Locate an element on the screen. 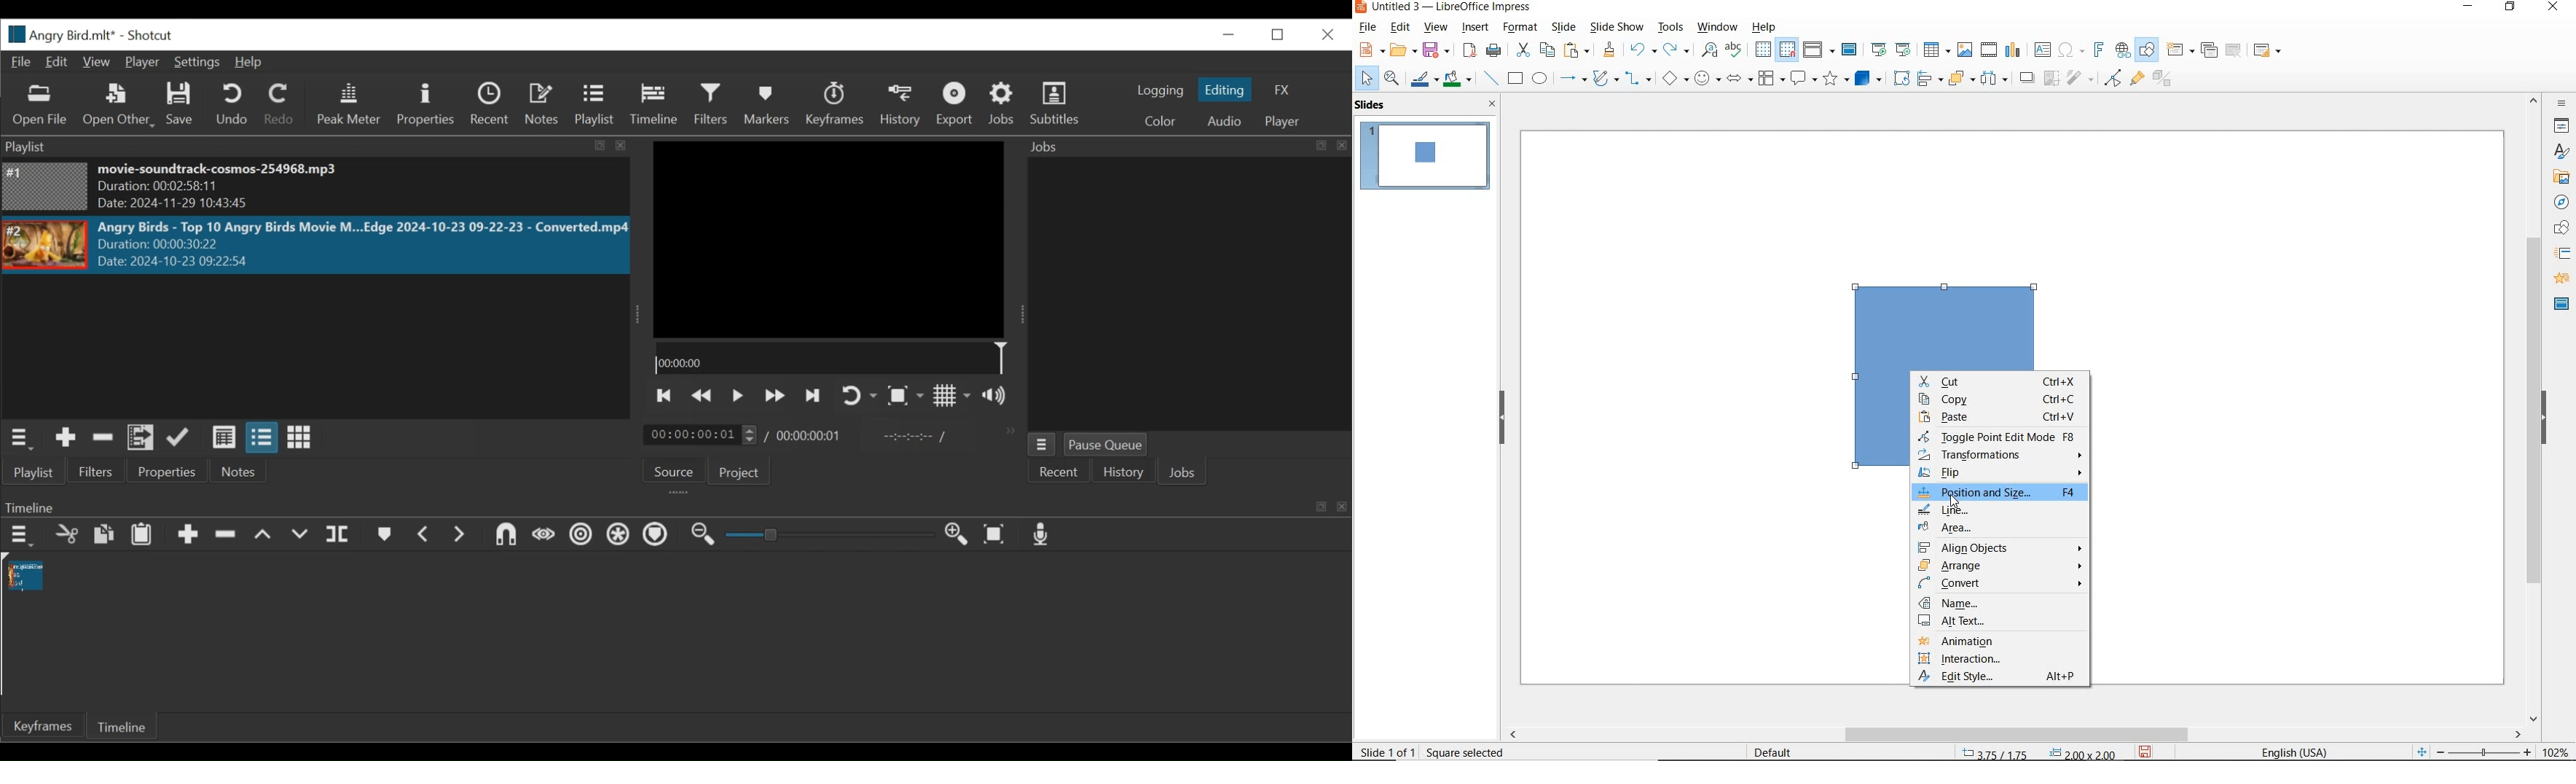 Image resolution: width=2576 pixels, height=784 pixels. View is located at coordinates (96, 61).